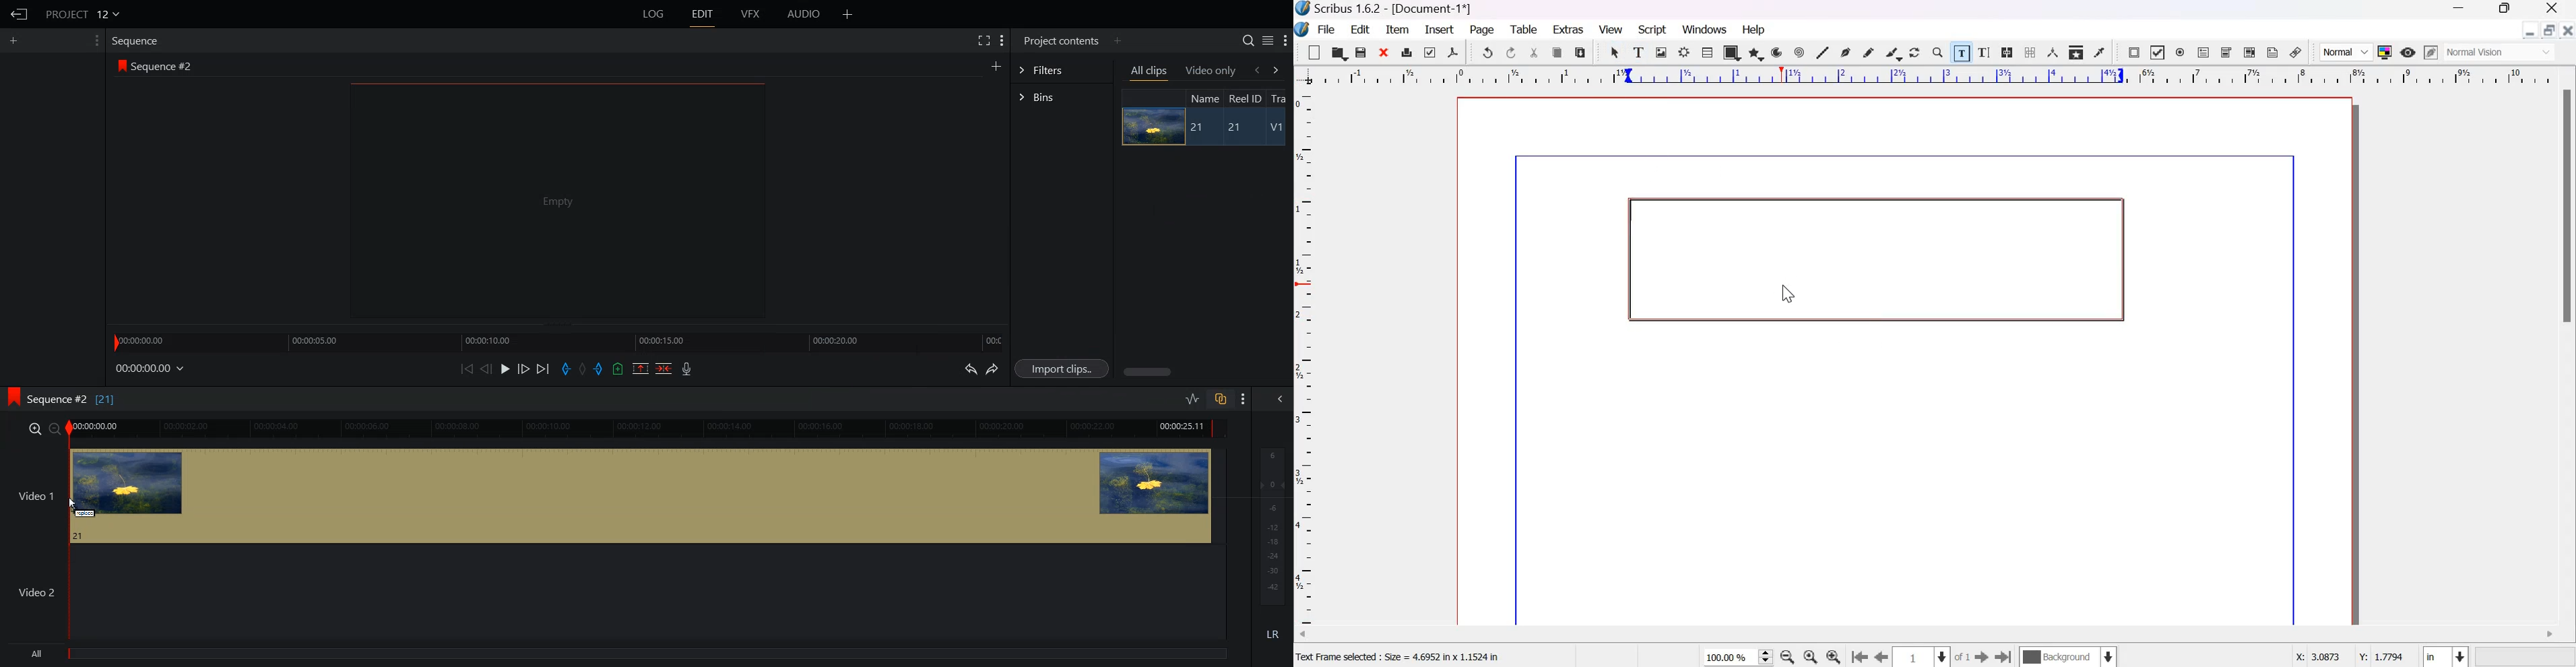 Image resolution: width=2576 pixels, height=672 pixels. Describe the element at coordinates (1062, 97) in the screenshot. I see `Bins` at that location.